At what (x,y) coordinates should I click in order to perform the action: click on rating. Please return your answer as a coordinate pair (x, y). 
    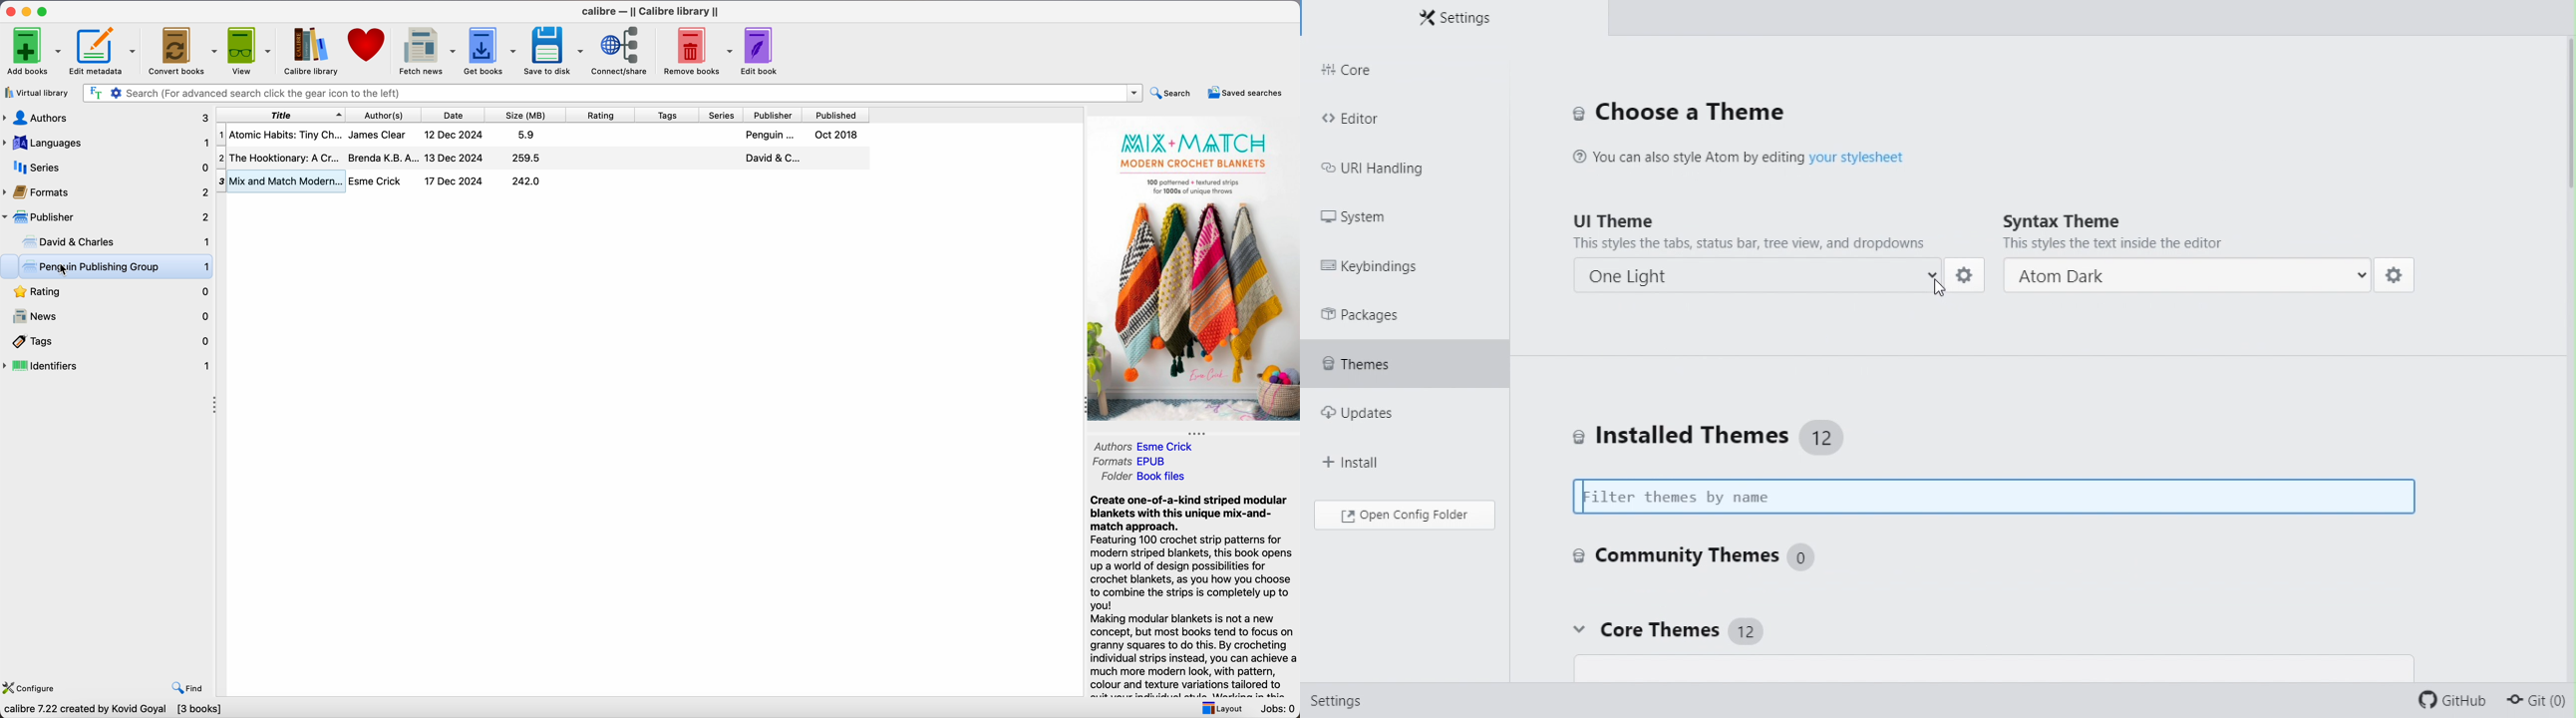
    Looking at the image, I should click on (107, 293).